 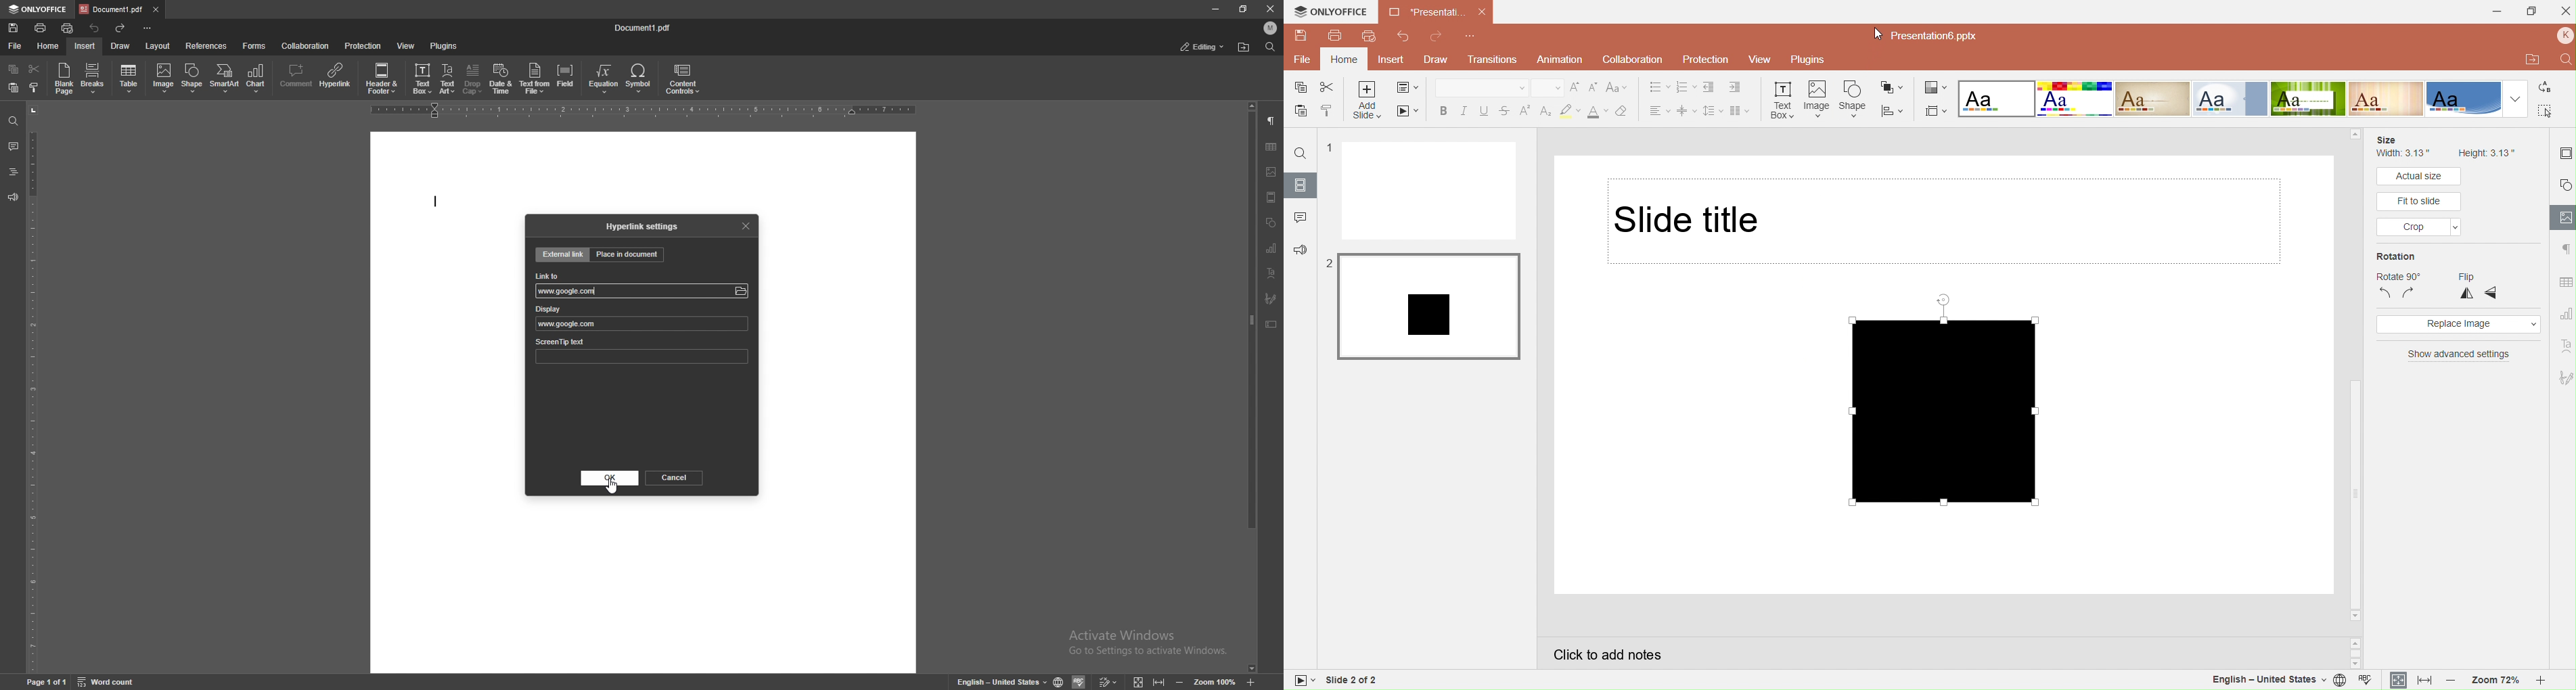 I want to click on change doc language, so click(x=1060, y=681).